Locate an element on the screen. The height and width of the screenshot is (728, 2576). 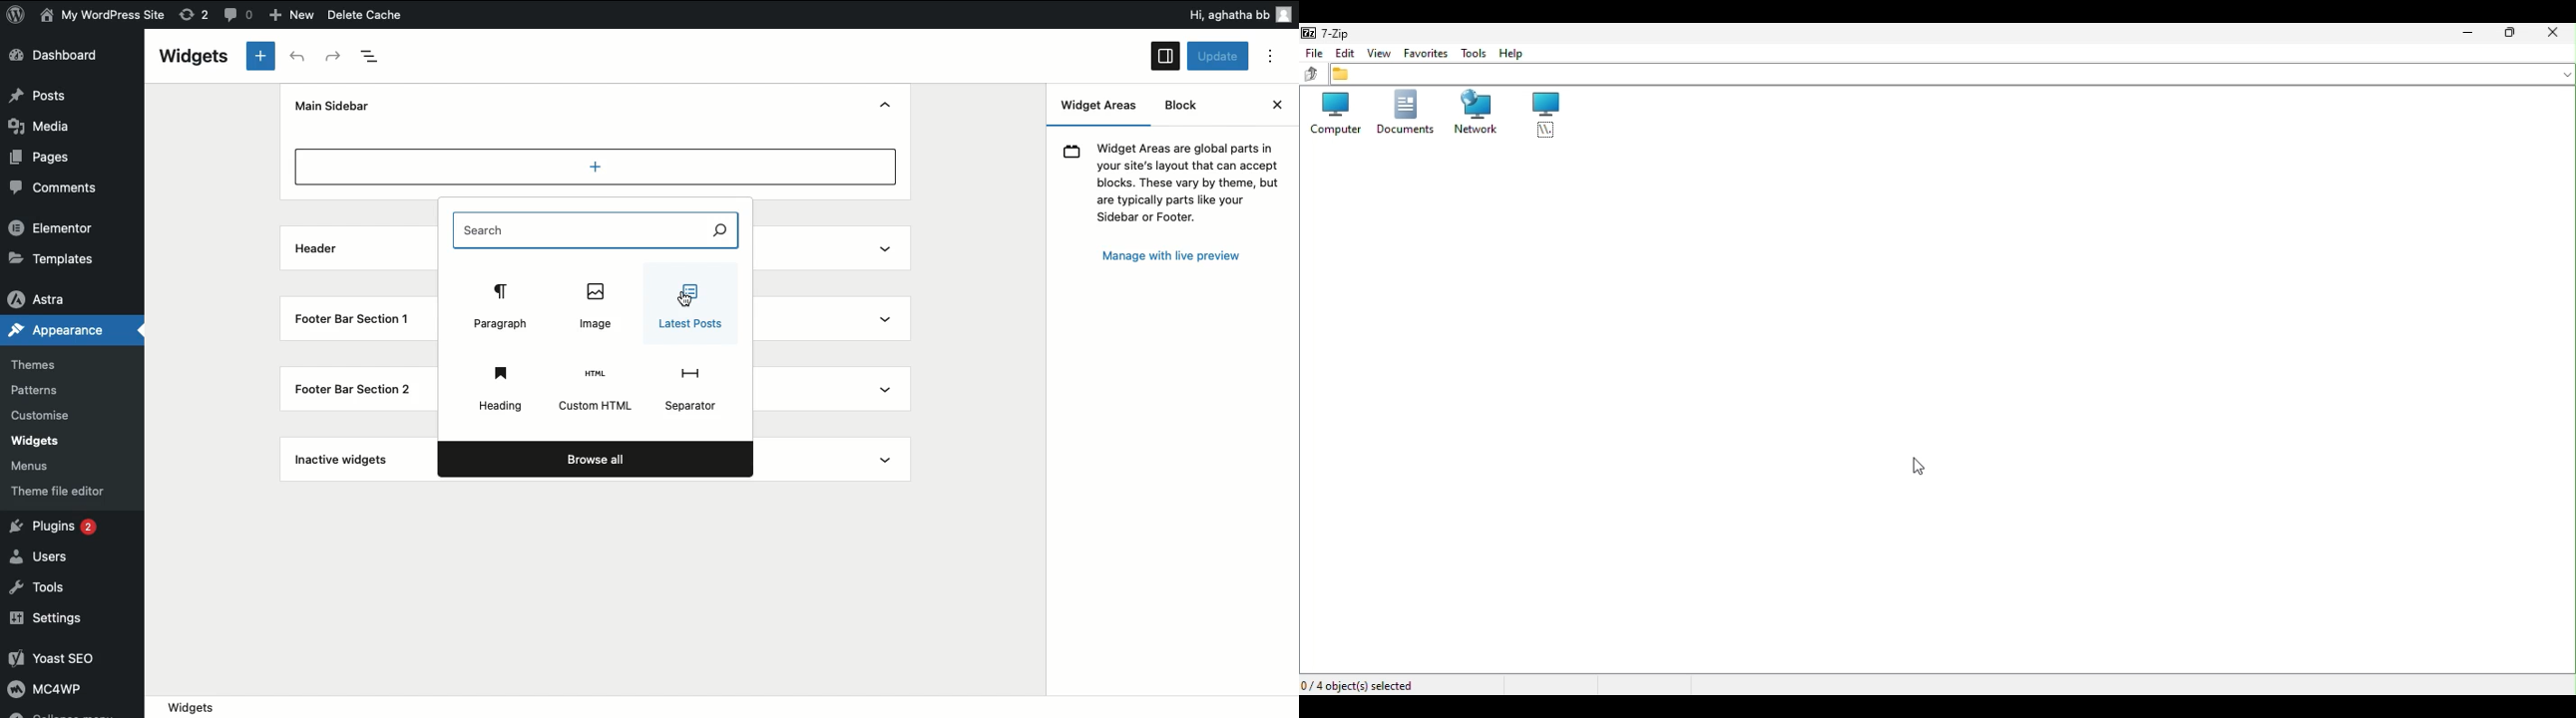
Location is located at coordinates (730, 707).